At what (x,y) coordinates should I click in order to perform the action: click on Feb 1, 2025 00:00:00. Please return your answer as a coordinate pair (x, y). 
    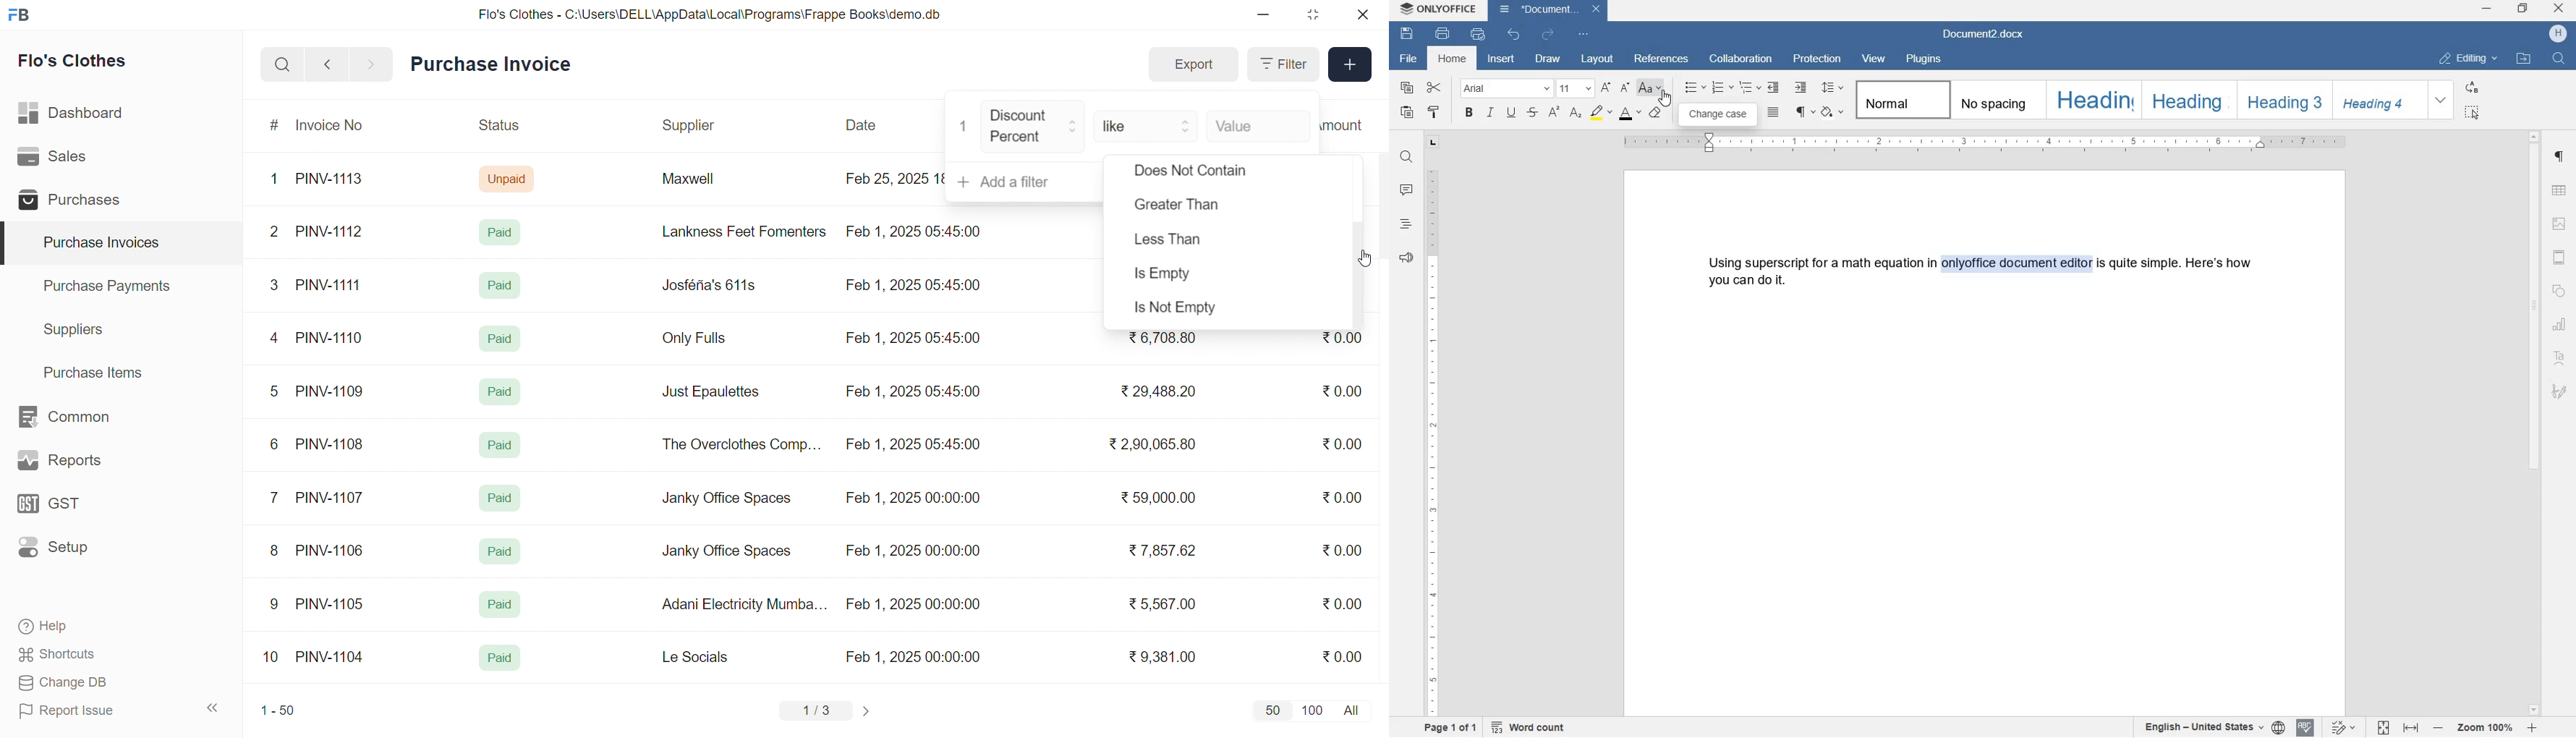
    Looking at the image, I should click on (913, 604).